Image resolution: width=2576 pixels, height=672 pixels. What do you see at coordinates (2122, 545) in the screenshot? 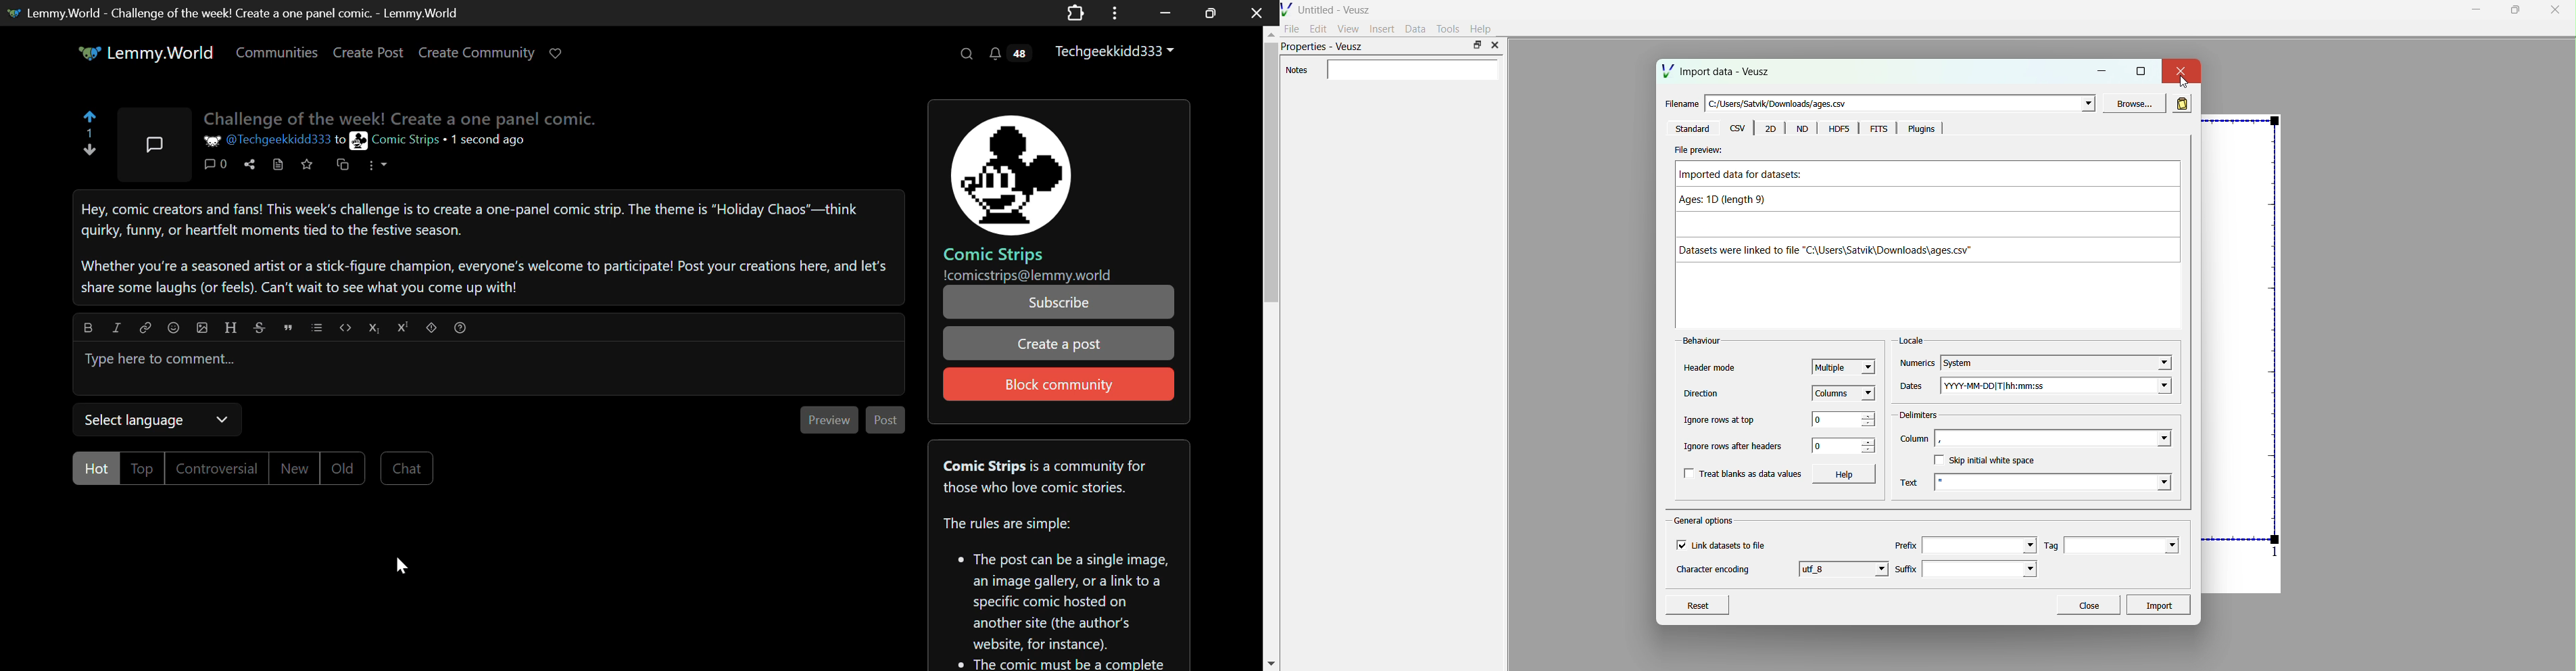
I see `Tag field` at bounding box center [2122, 545].